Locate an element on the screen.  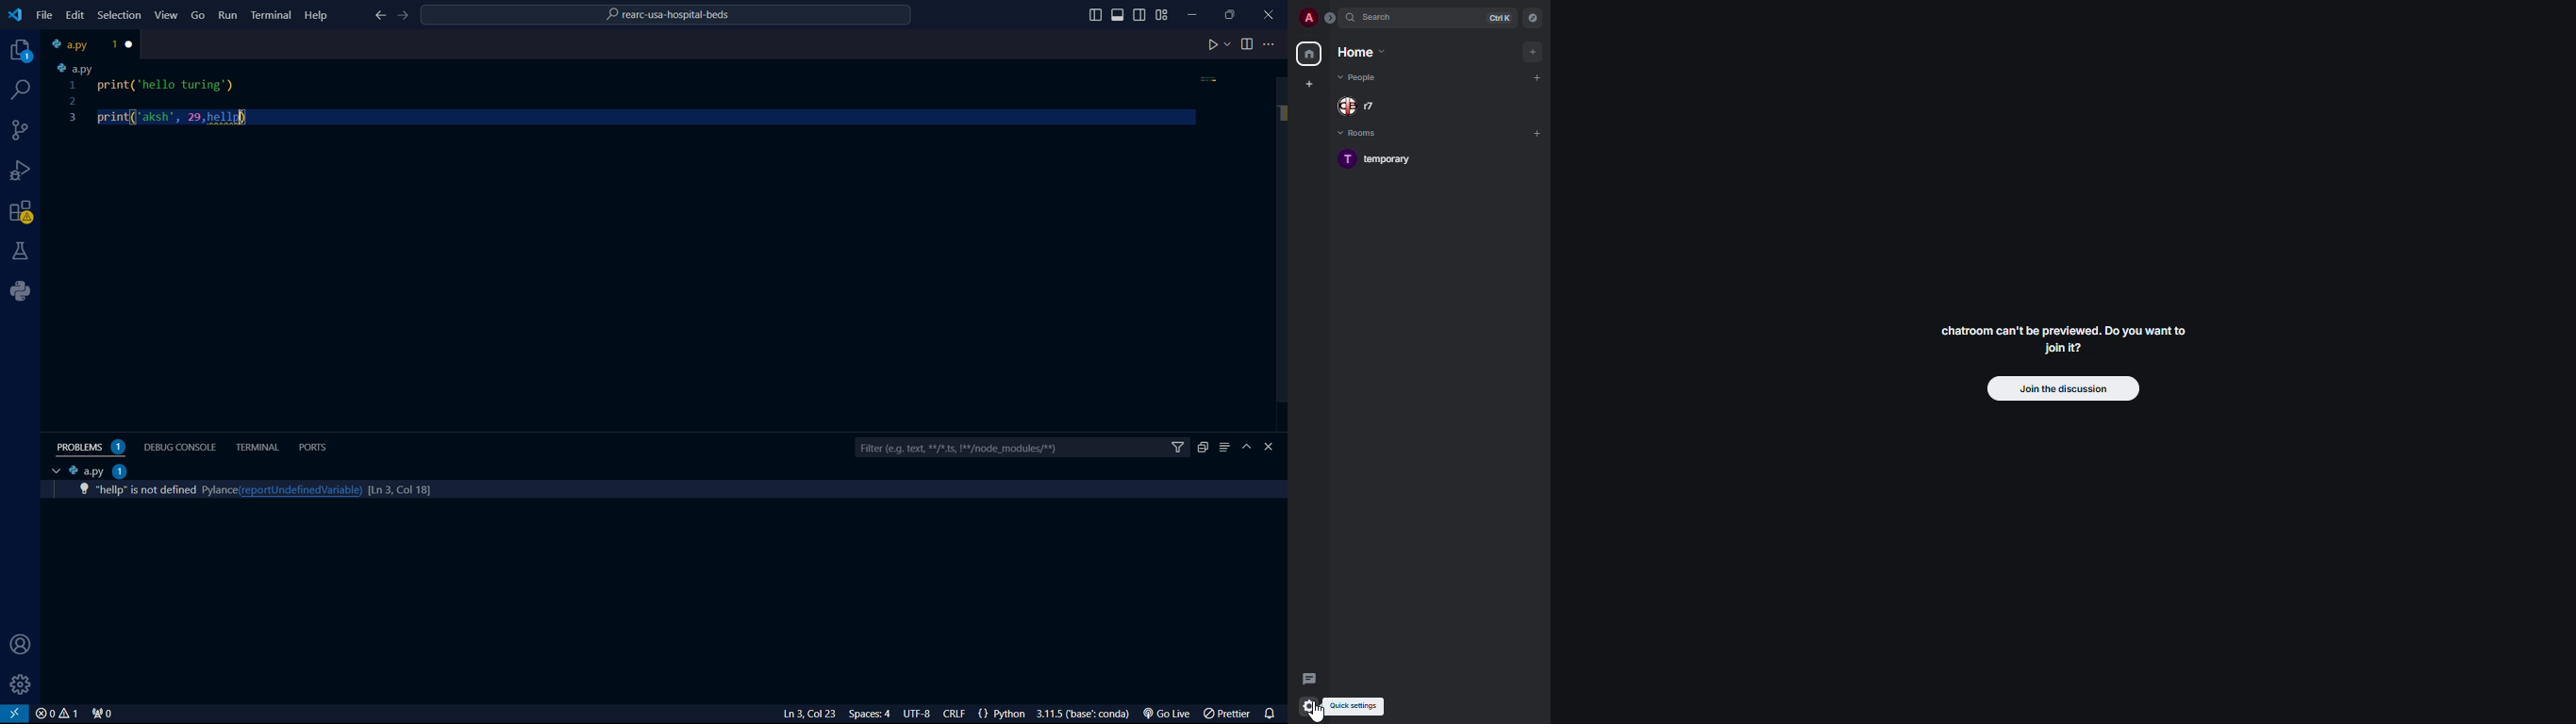
Selection is located at coordinates (121, 16).